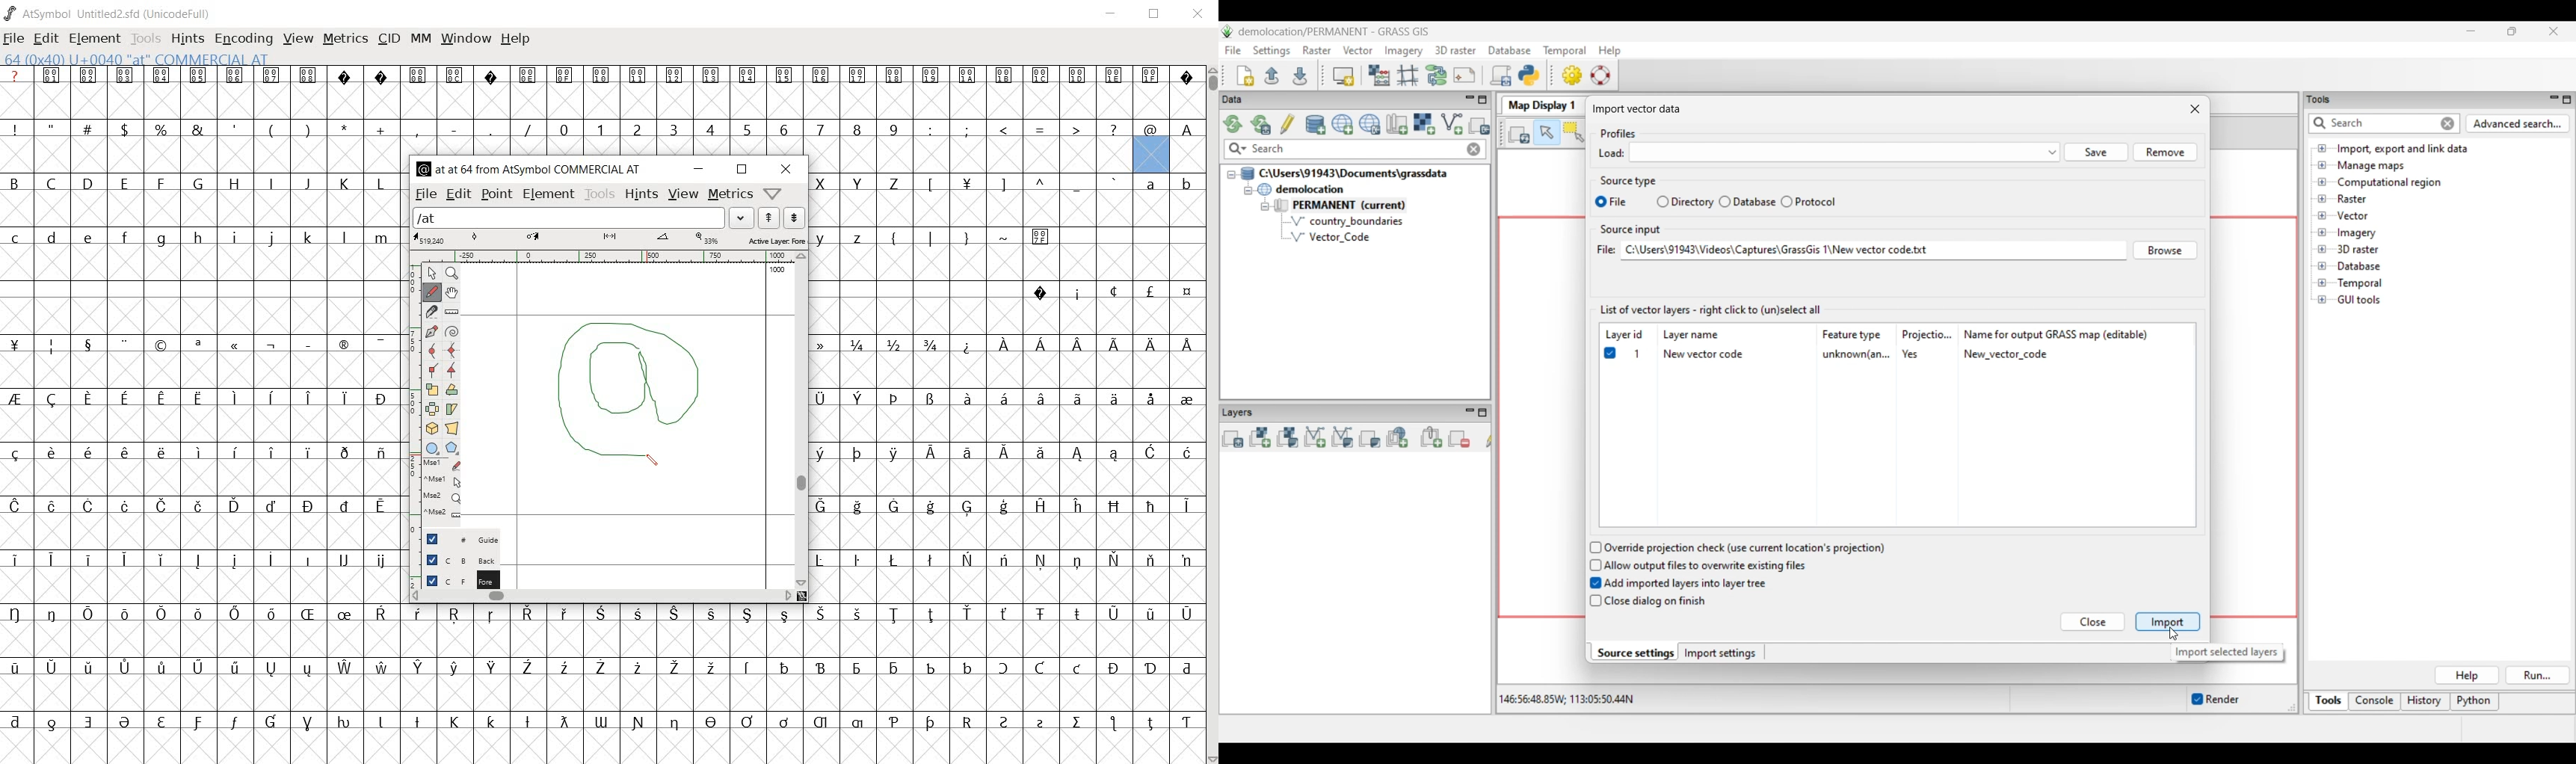  Describe the element at coordinates (2476, 702) in the screenshot. I see `Python` at that location.